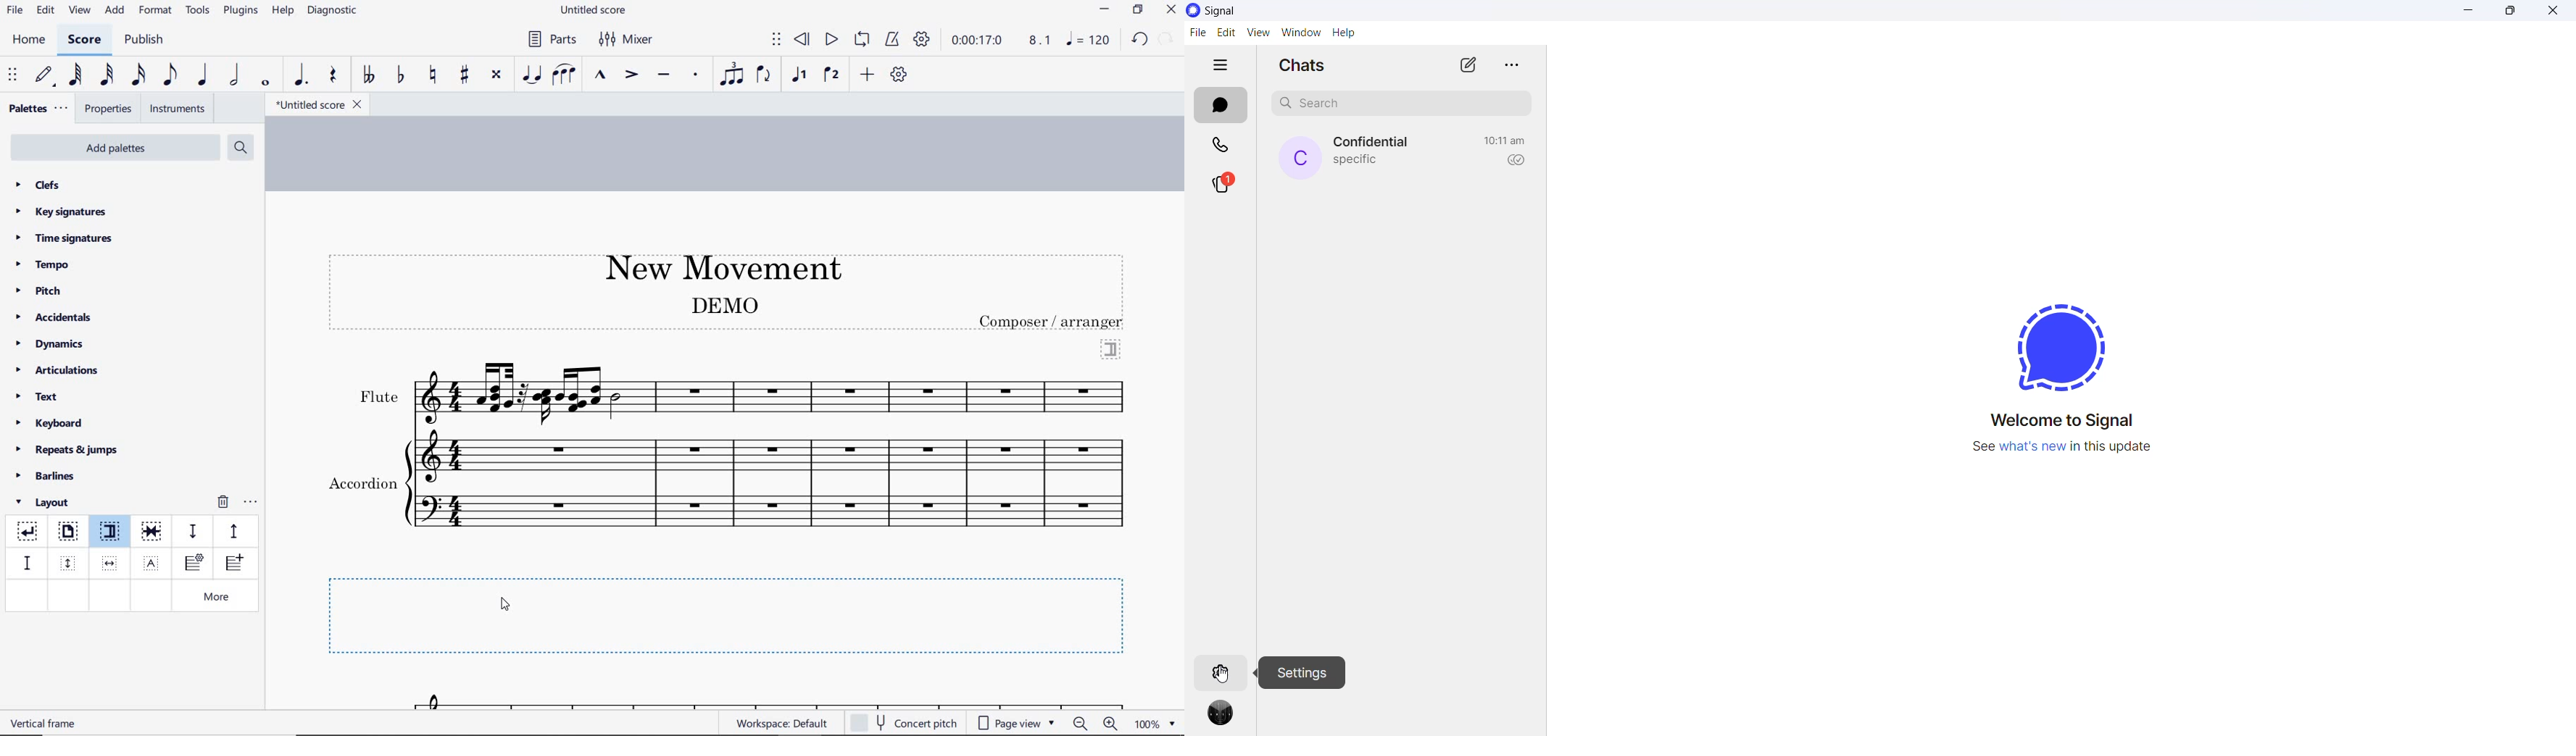  I want to click on slur, so click(565, 75).